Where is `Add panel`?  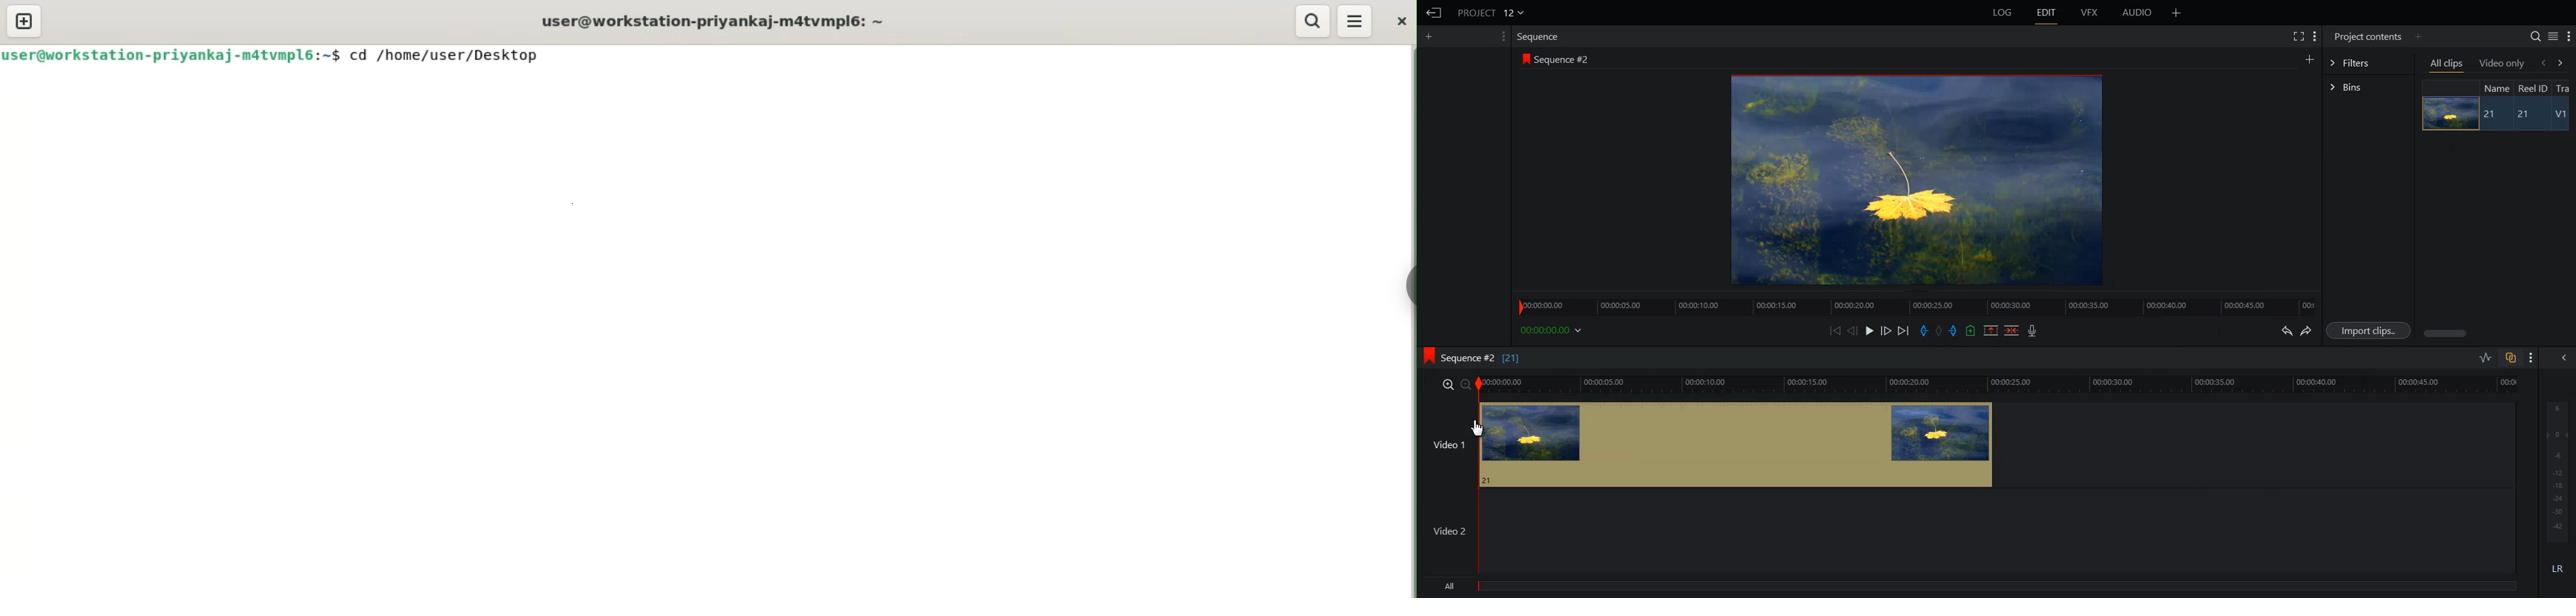
Add panel is located at coordinates (2309, 59).